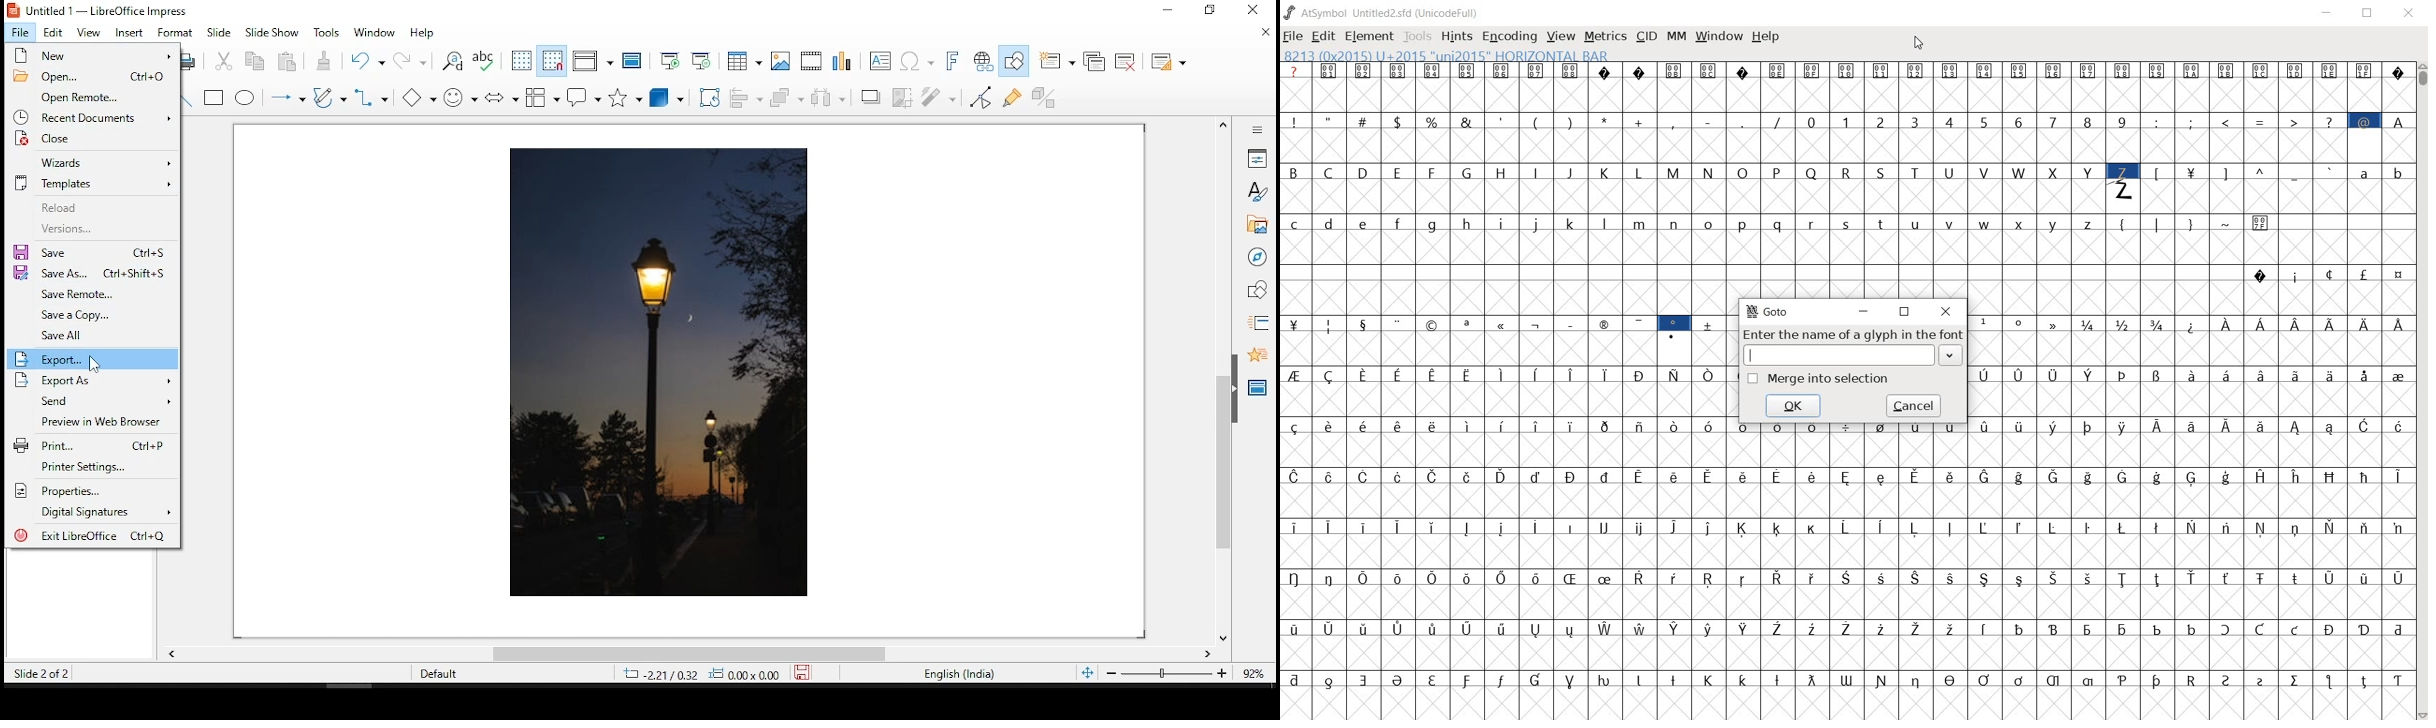 The image size is (2436, 728). I want to click on find and replace, so click(450, 59).